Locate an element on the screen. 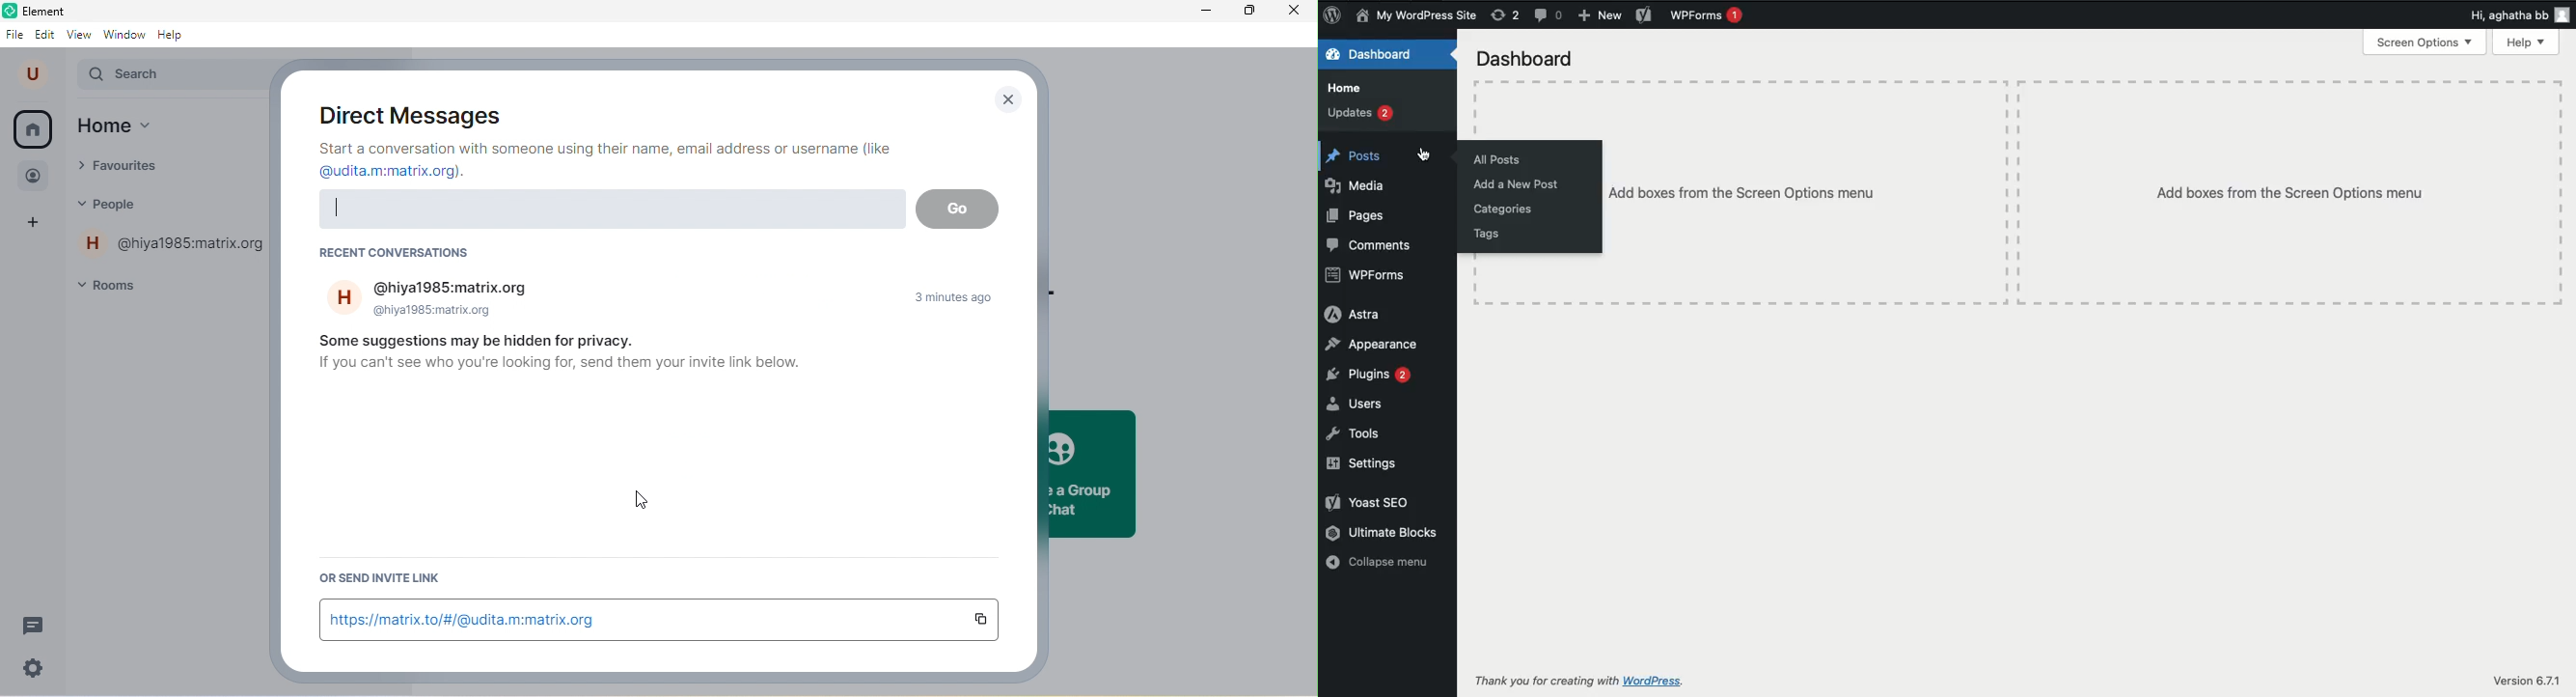 Image resolution: width=2576 pixels, height=700 pixels. copy is located at coordinates (986, 620).